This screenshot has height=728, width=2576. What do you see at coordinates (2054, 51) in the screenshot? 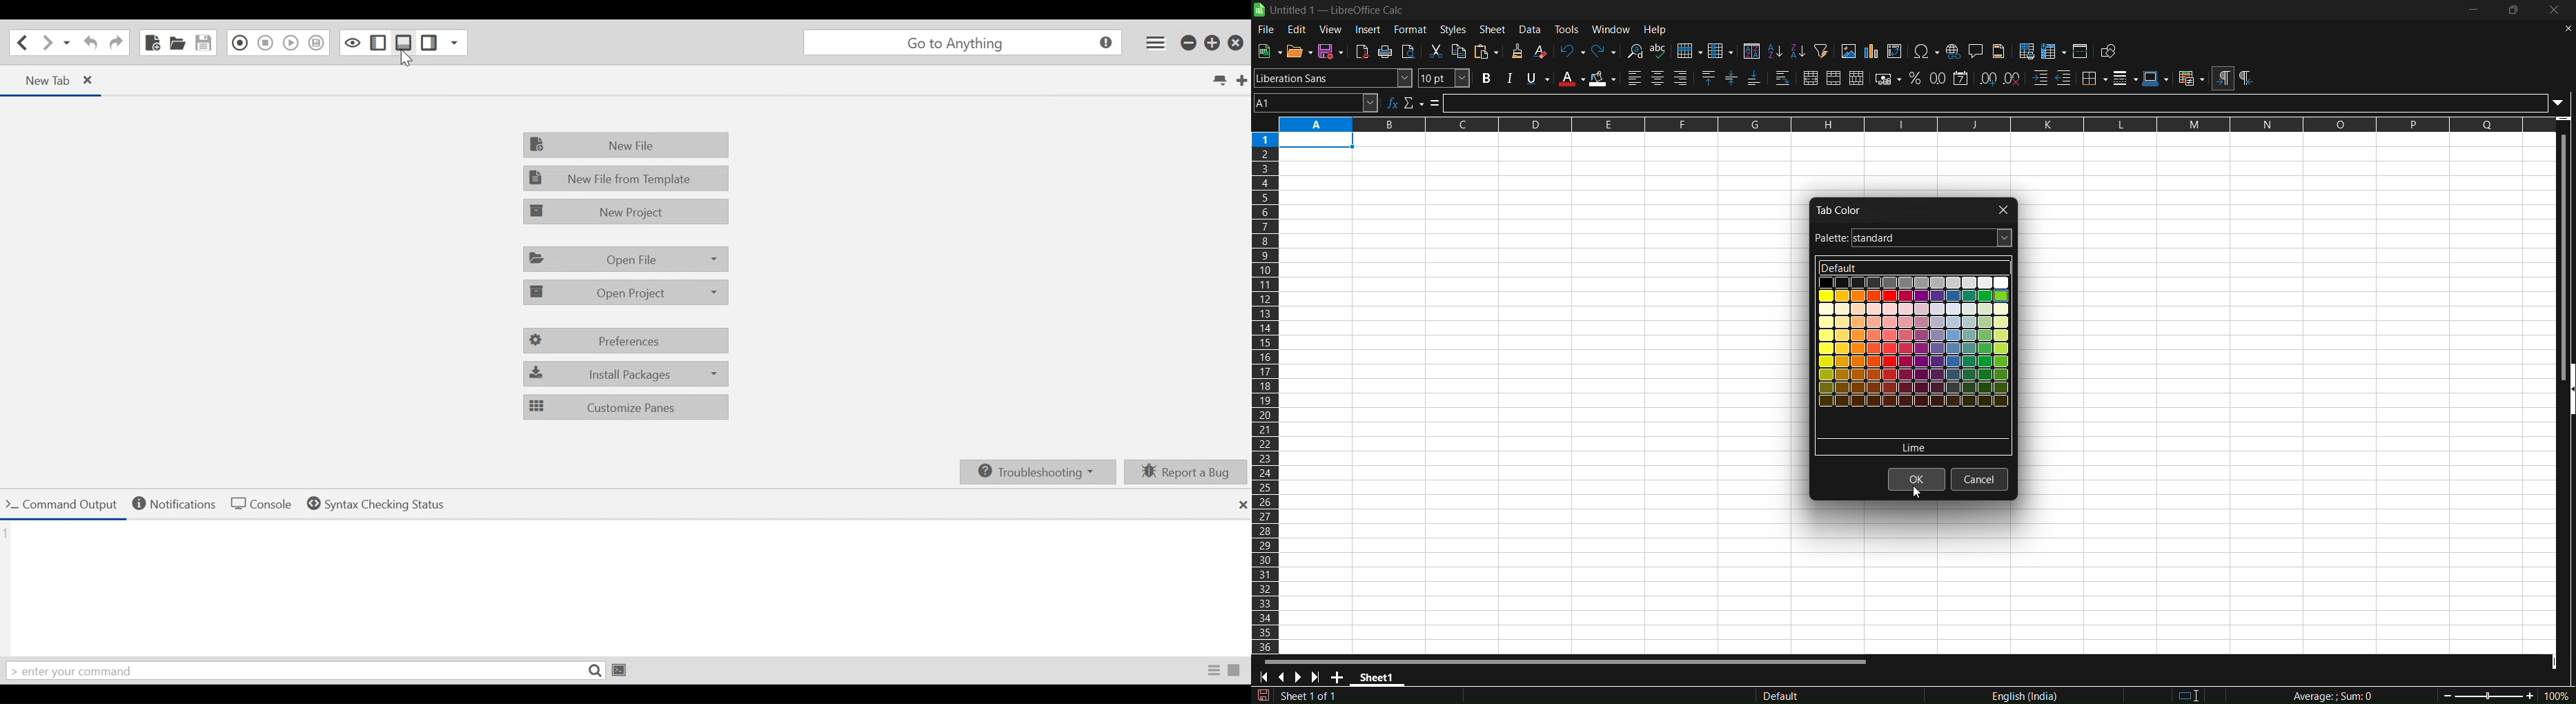
I see `freeze rows and columns` at bounding box center [2054, 51].